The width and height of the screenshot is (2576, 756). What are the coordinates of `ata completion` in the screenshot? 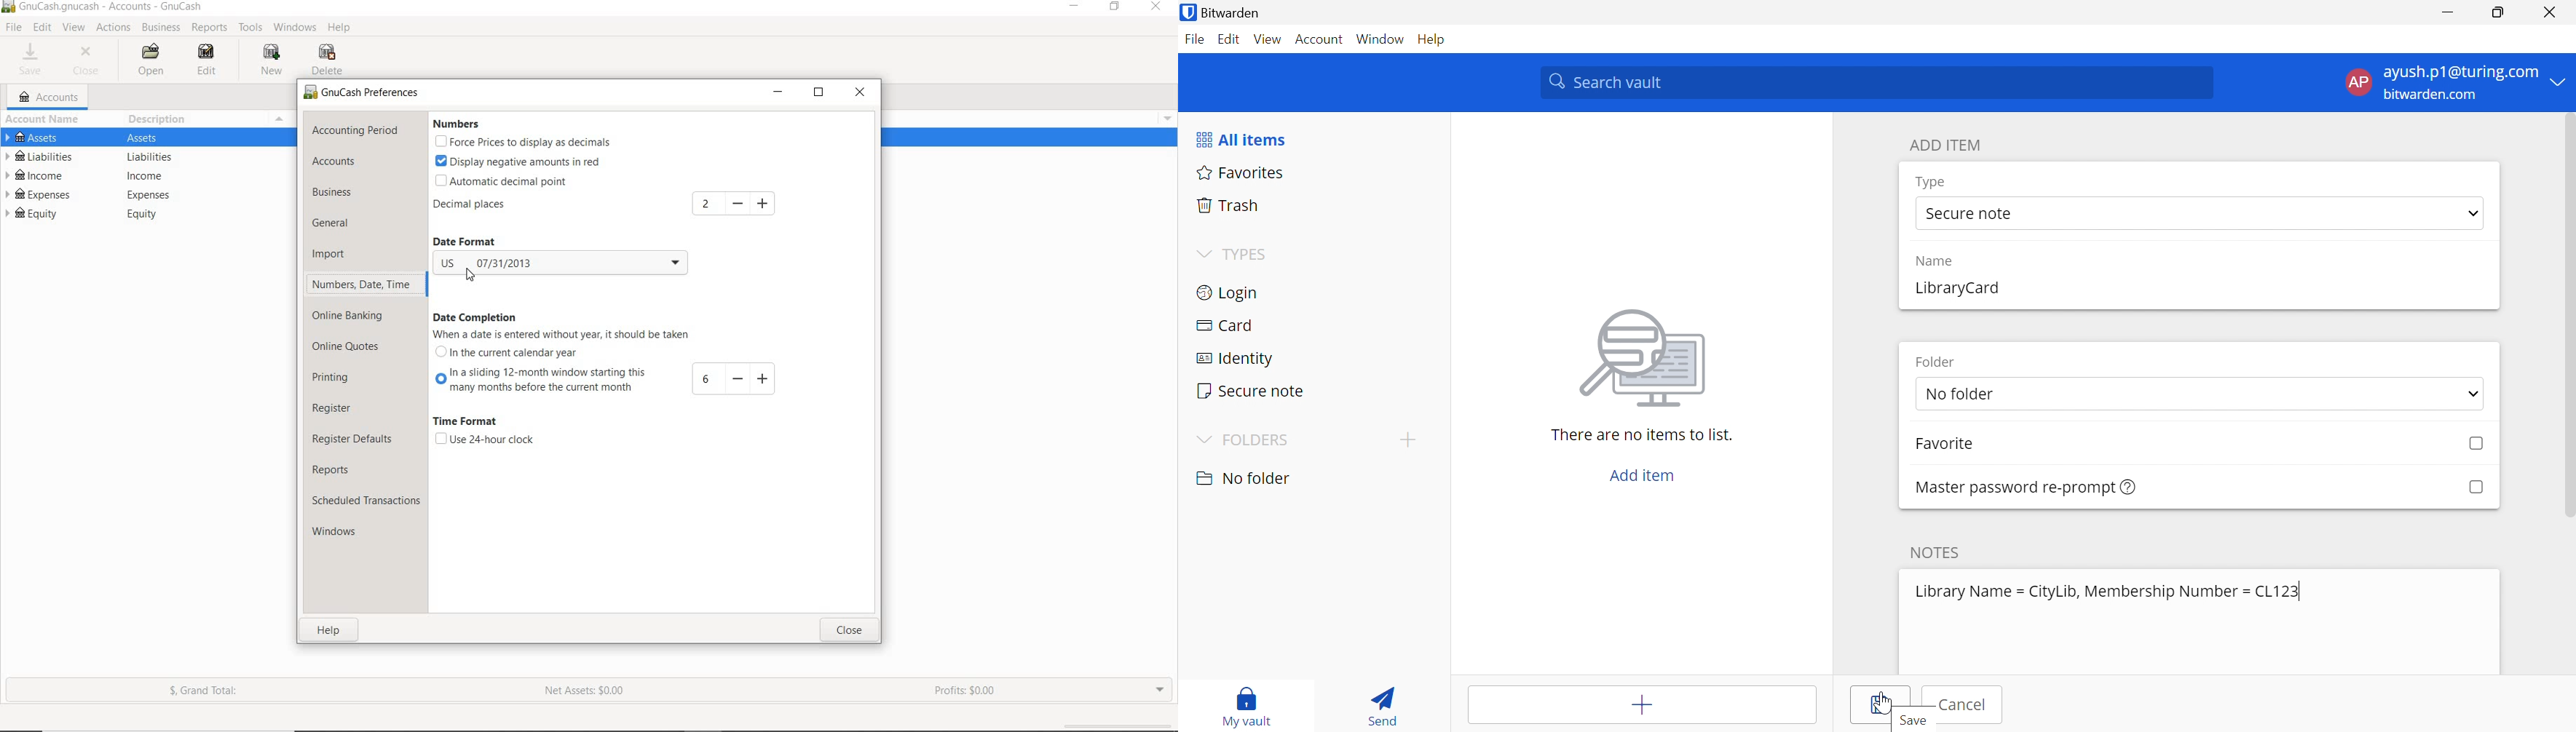 It's located at (476, 318).